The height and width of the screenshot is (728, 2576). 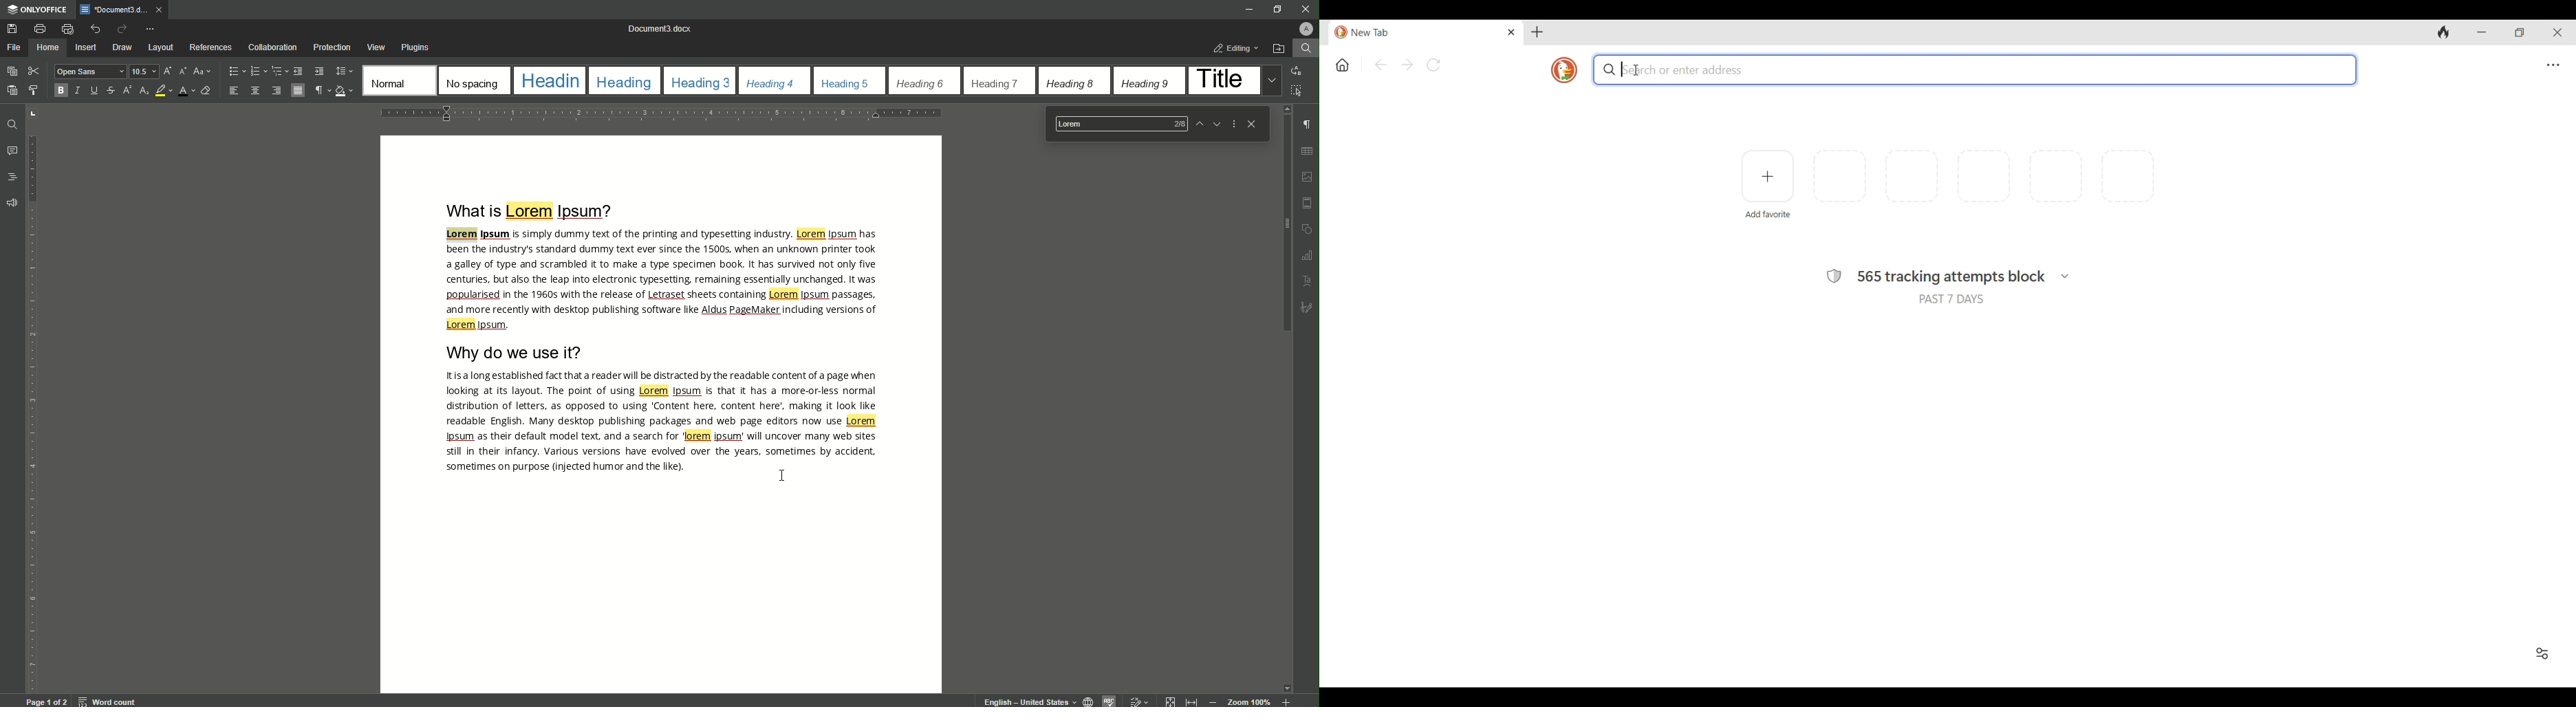 I want to click on Paste, so click(x=11, y=89).